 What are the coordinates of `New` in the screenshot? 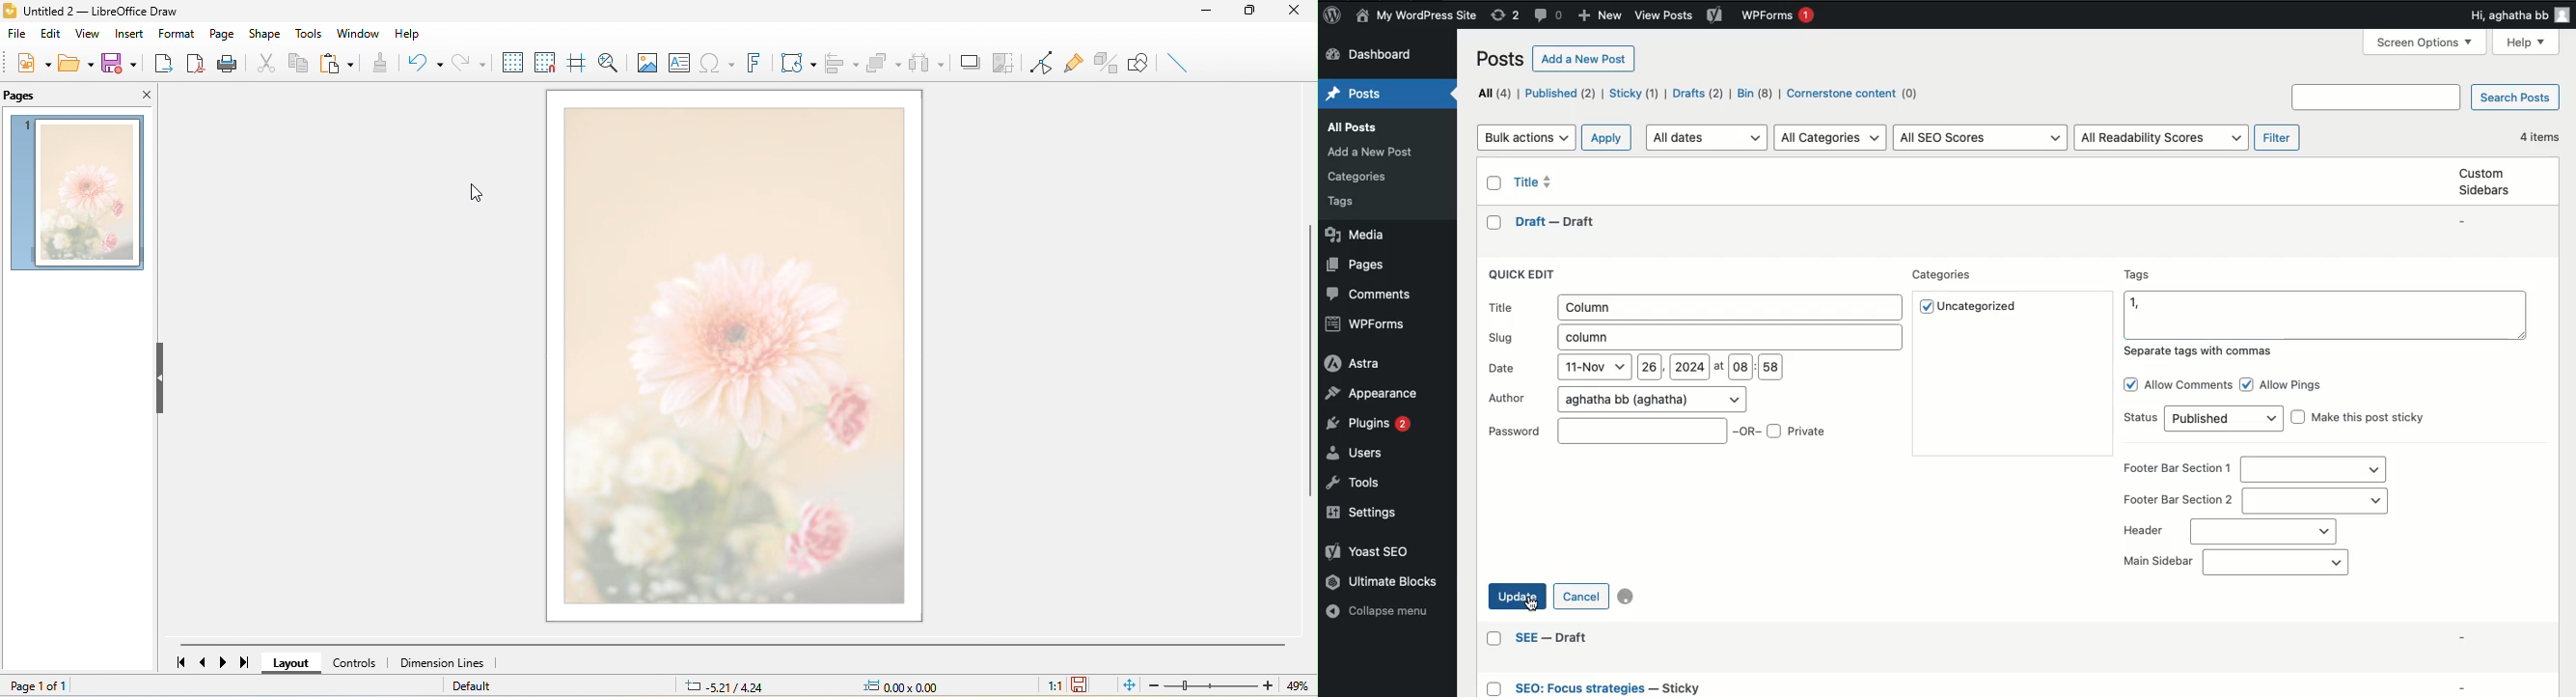 It's located at (1602, 15).